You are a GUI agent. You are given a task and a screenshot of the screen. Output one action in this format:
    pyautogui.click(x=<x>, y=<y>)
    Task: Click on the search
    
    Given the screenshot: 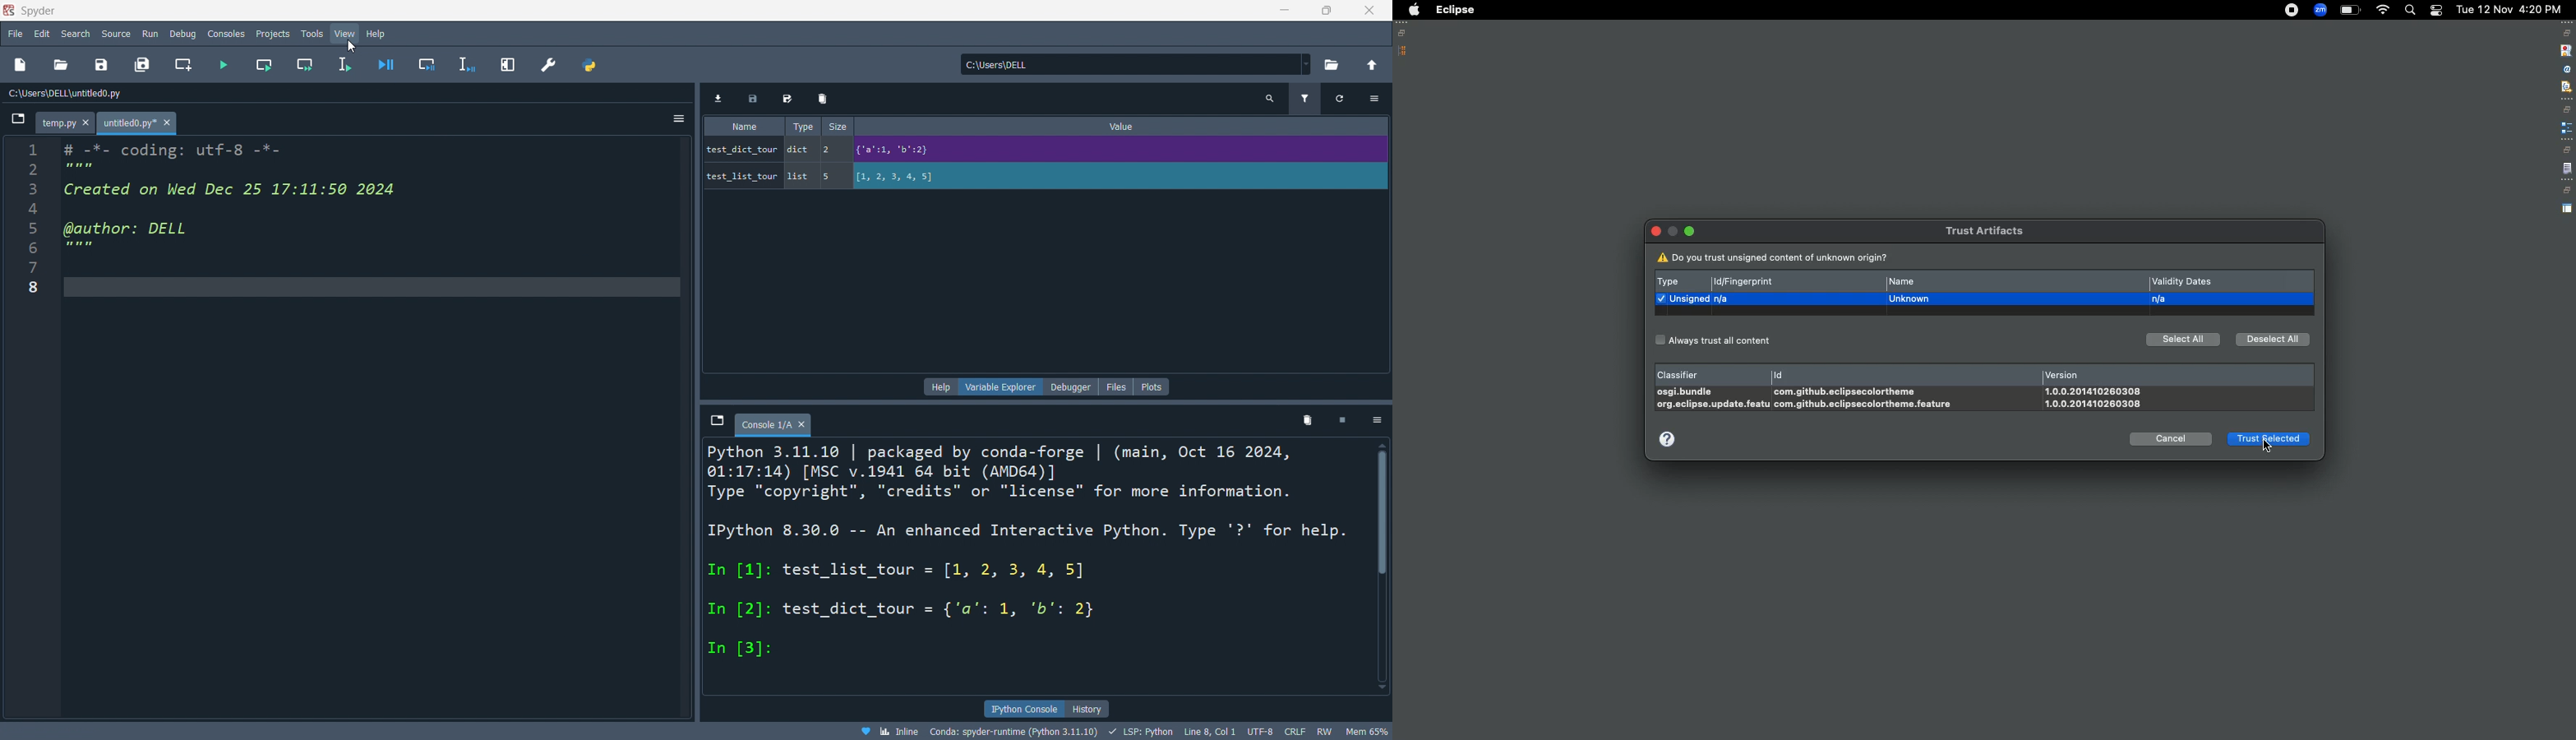 What is the action you would take?
    pyautogui.click(x=1271, y=100)
    